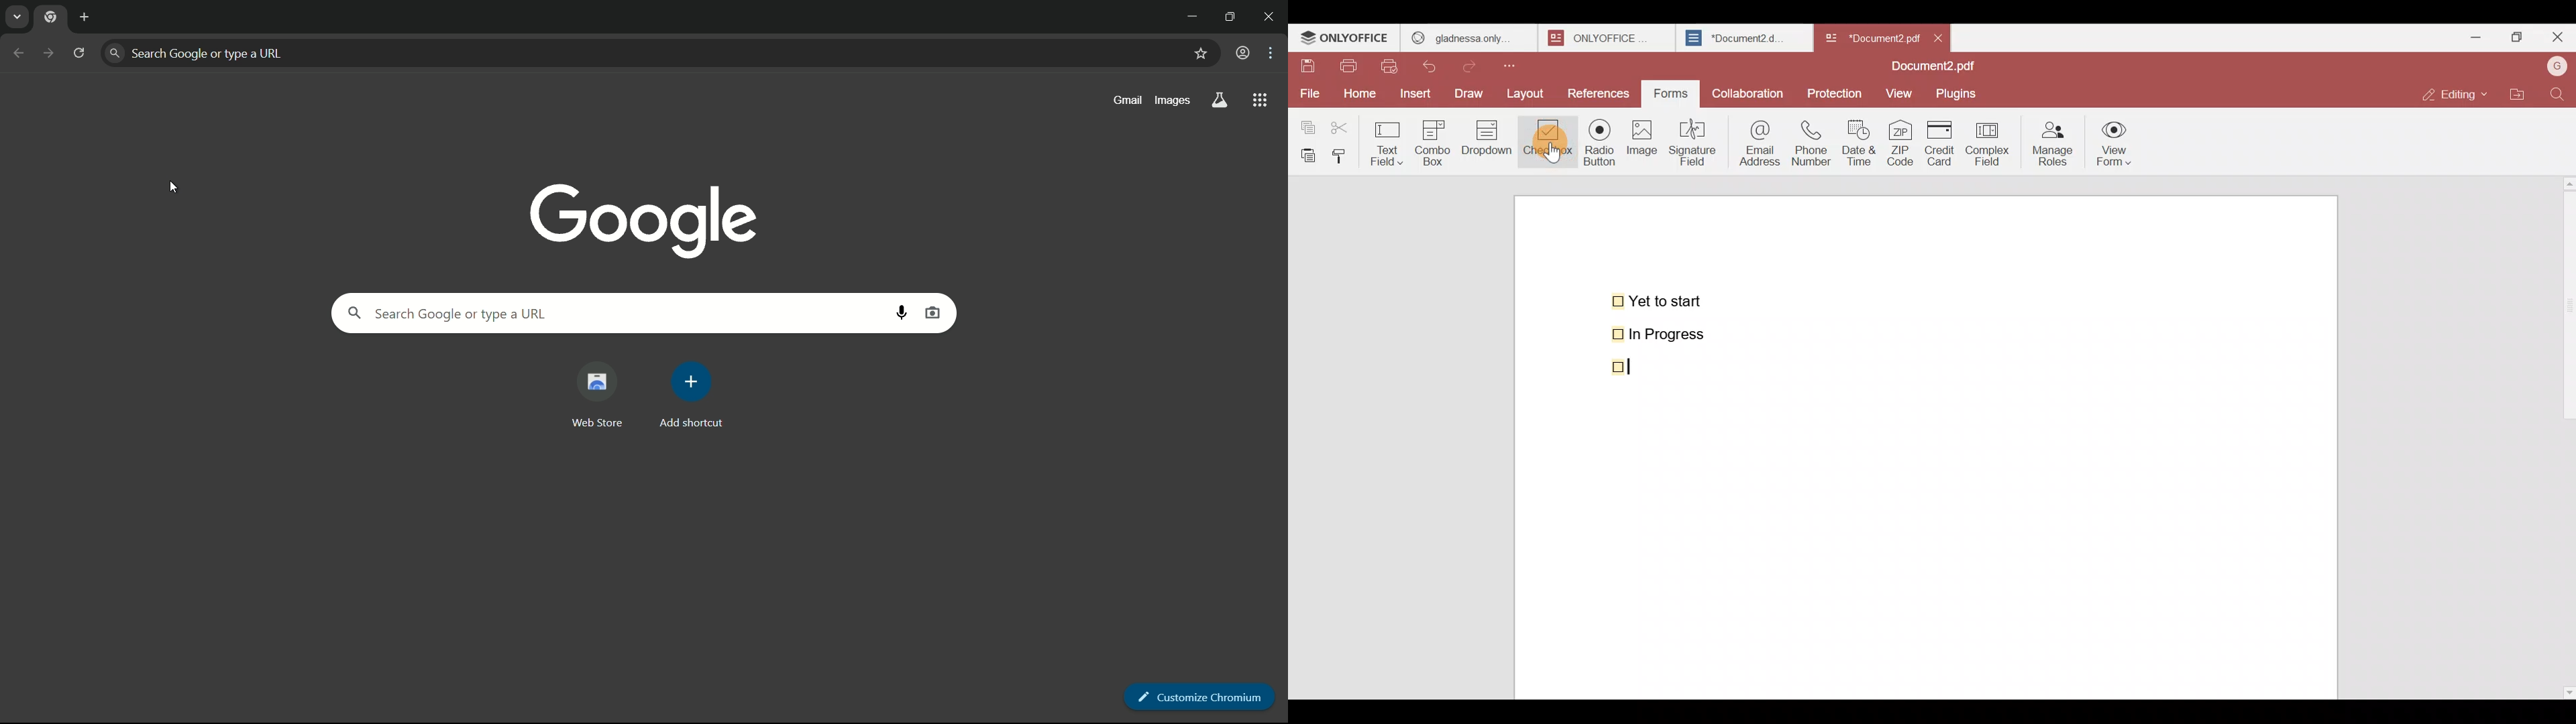 The width and height of the screenshot is (2576, 728). What do you see at coordinates (1743, 42) in the screenshot?
I see `Document2.d` at bounding box center [1743, 42].